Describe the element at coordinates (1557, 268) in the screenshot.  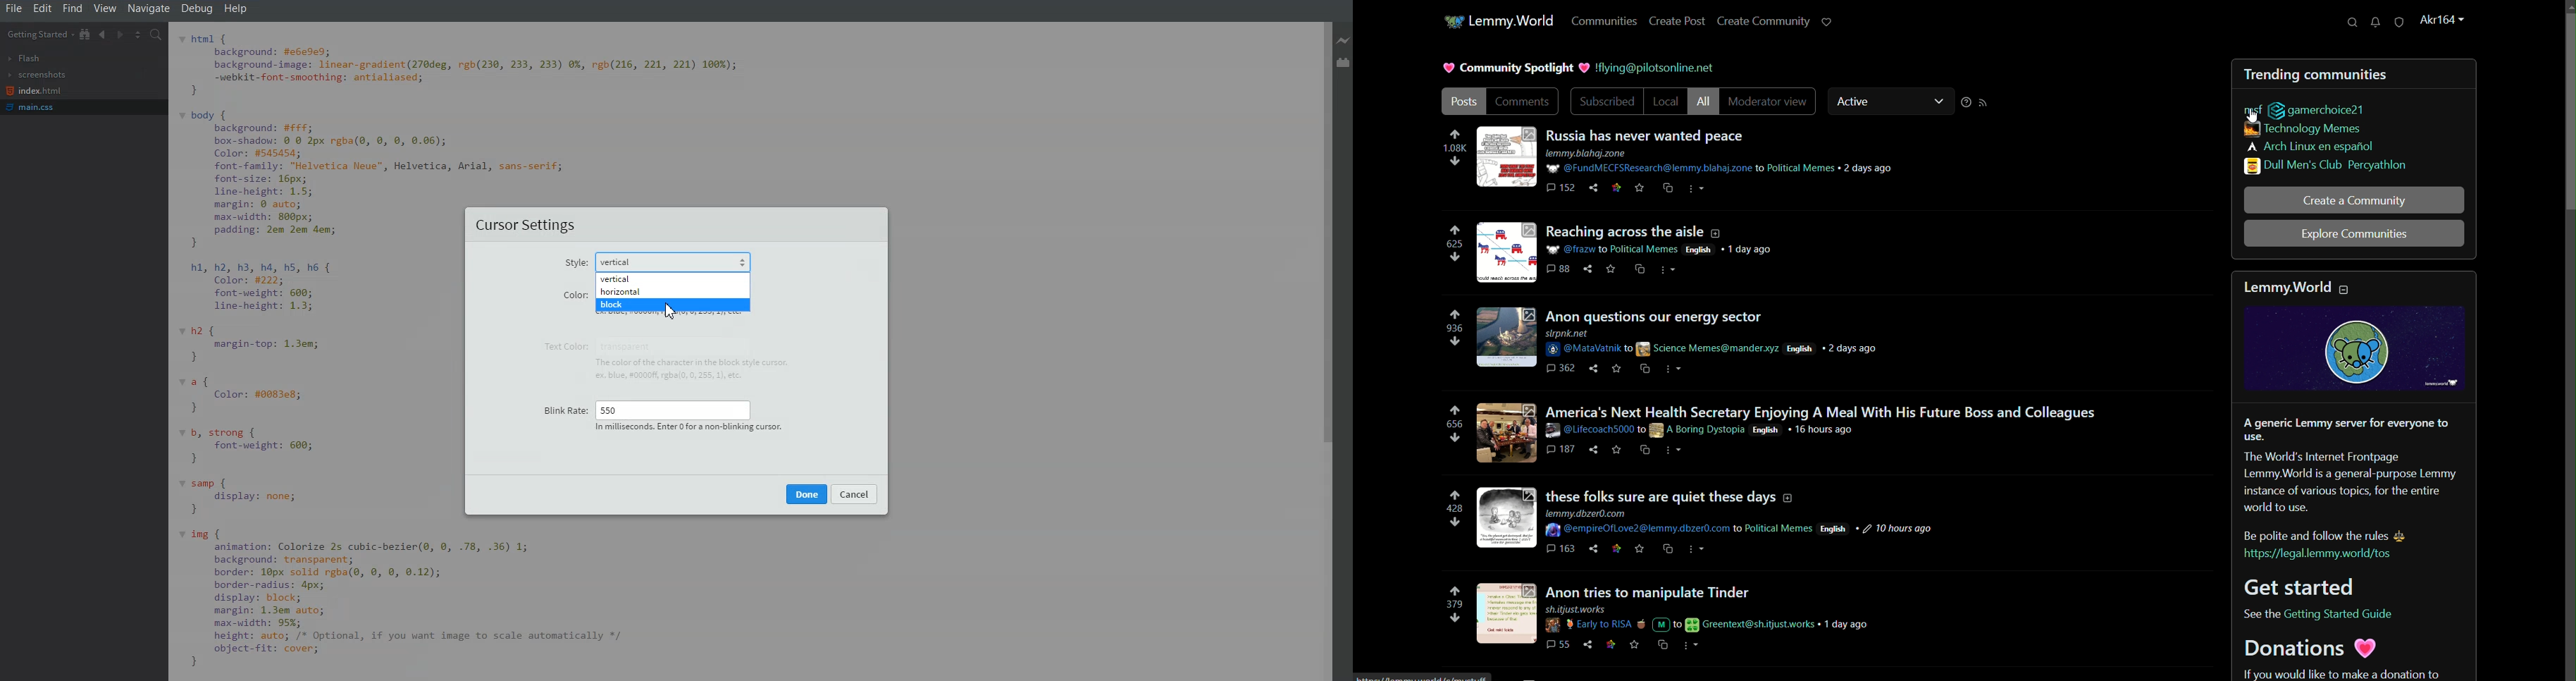
I see `comments` at that location.